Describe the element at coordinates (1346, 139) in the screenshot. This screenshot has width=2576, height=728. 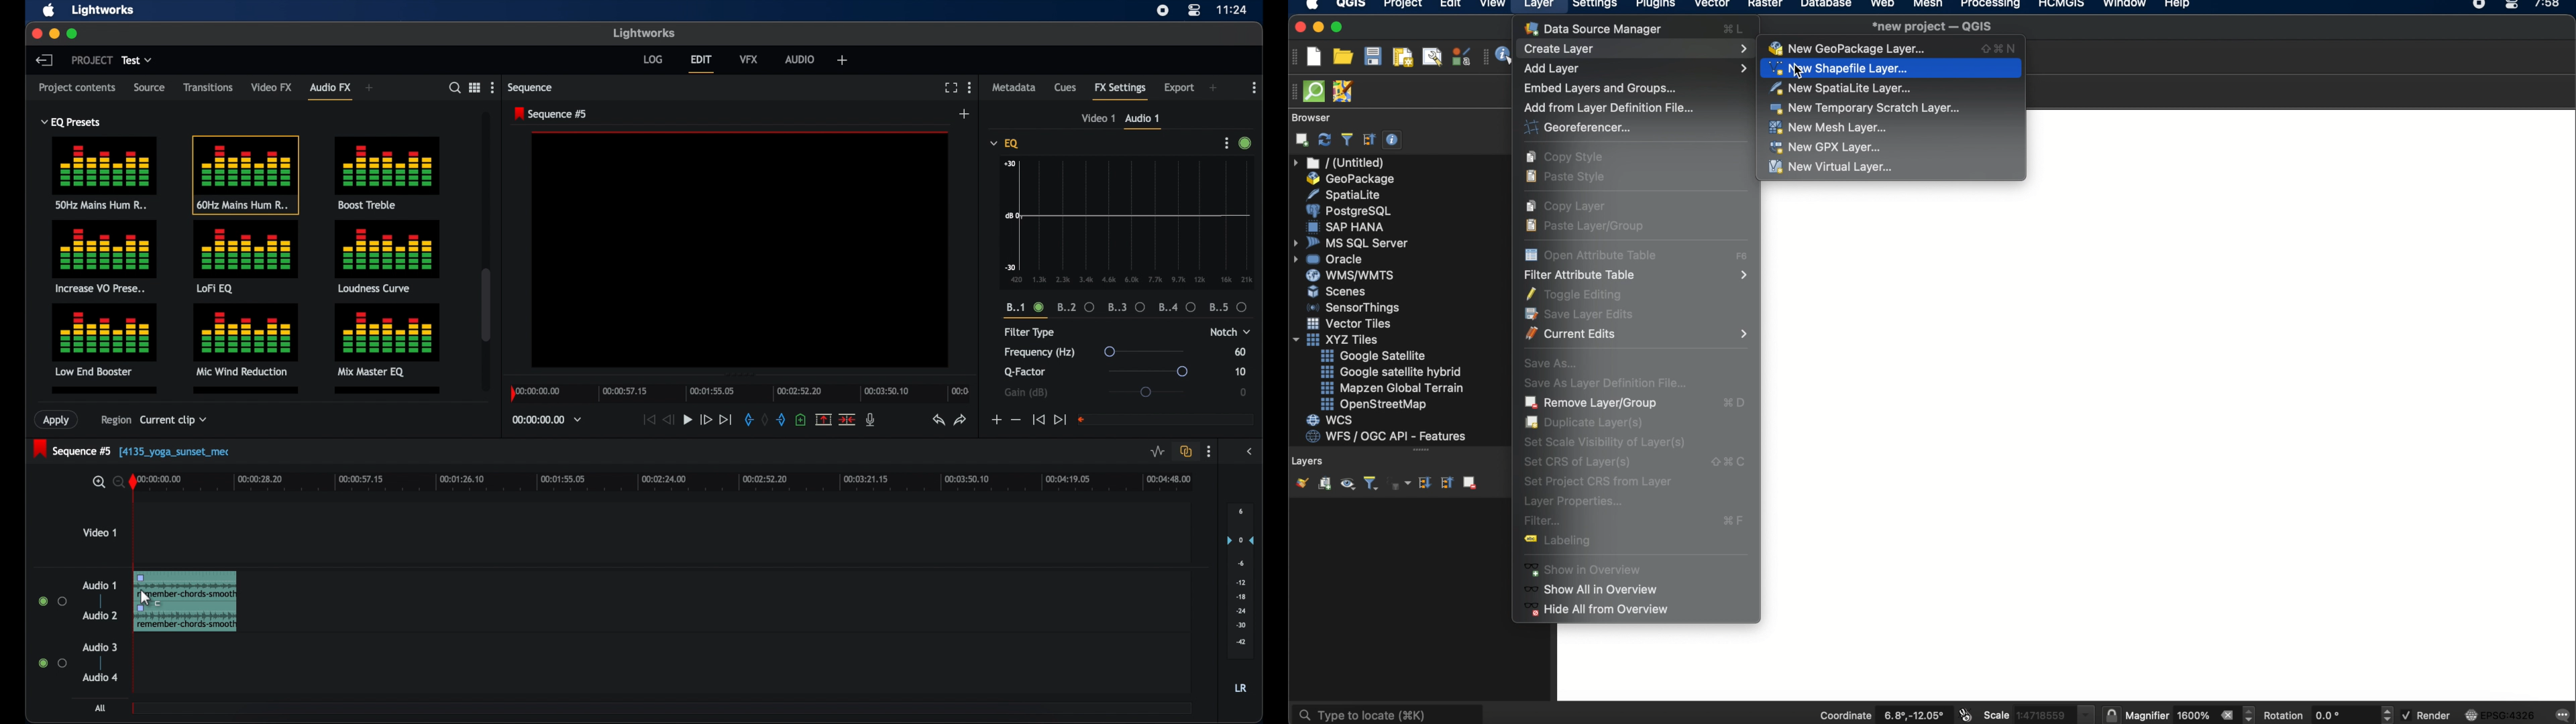
I see `filter browser` at that location.